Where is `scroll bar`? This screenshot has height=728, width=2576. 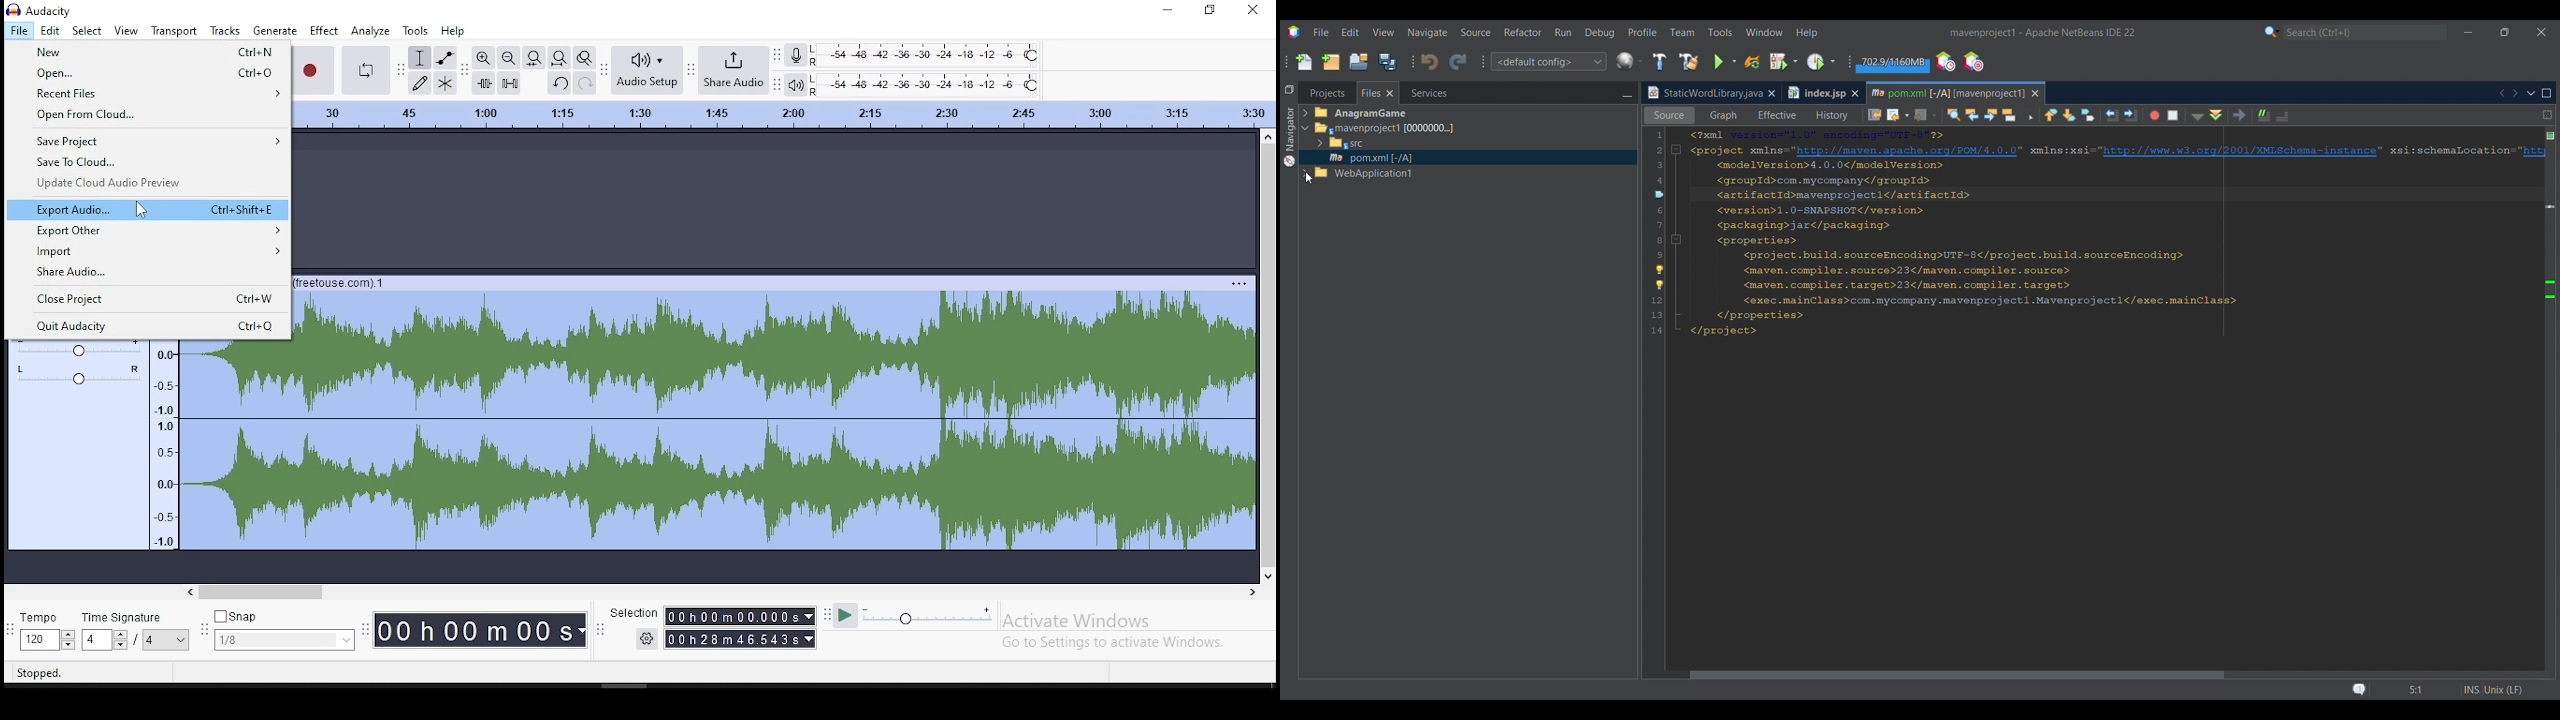 scroll bar is located at coordinates (732, 590).